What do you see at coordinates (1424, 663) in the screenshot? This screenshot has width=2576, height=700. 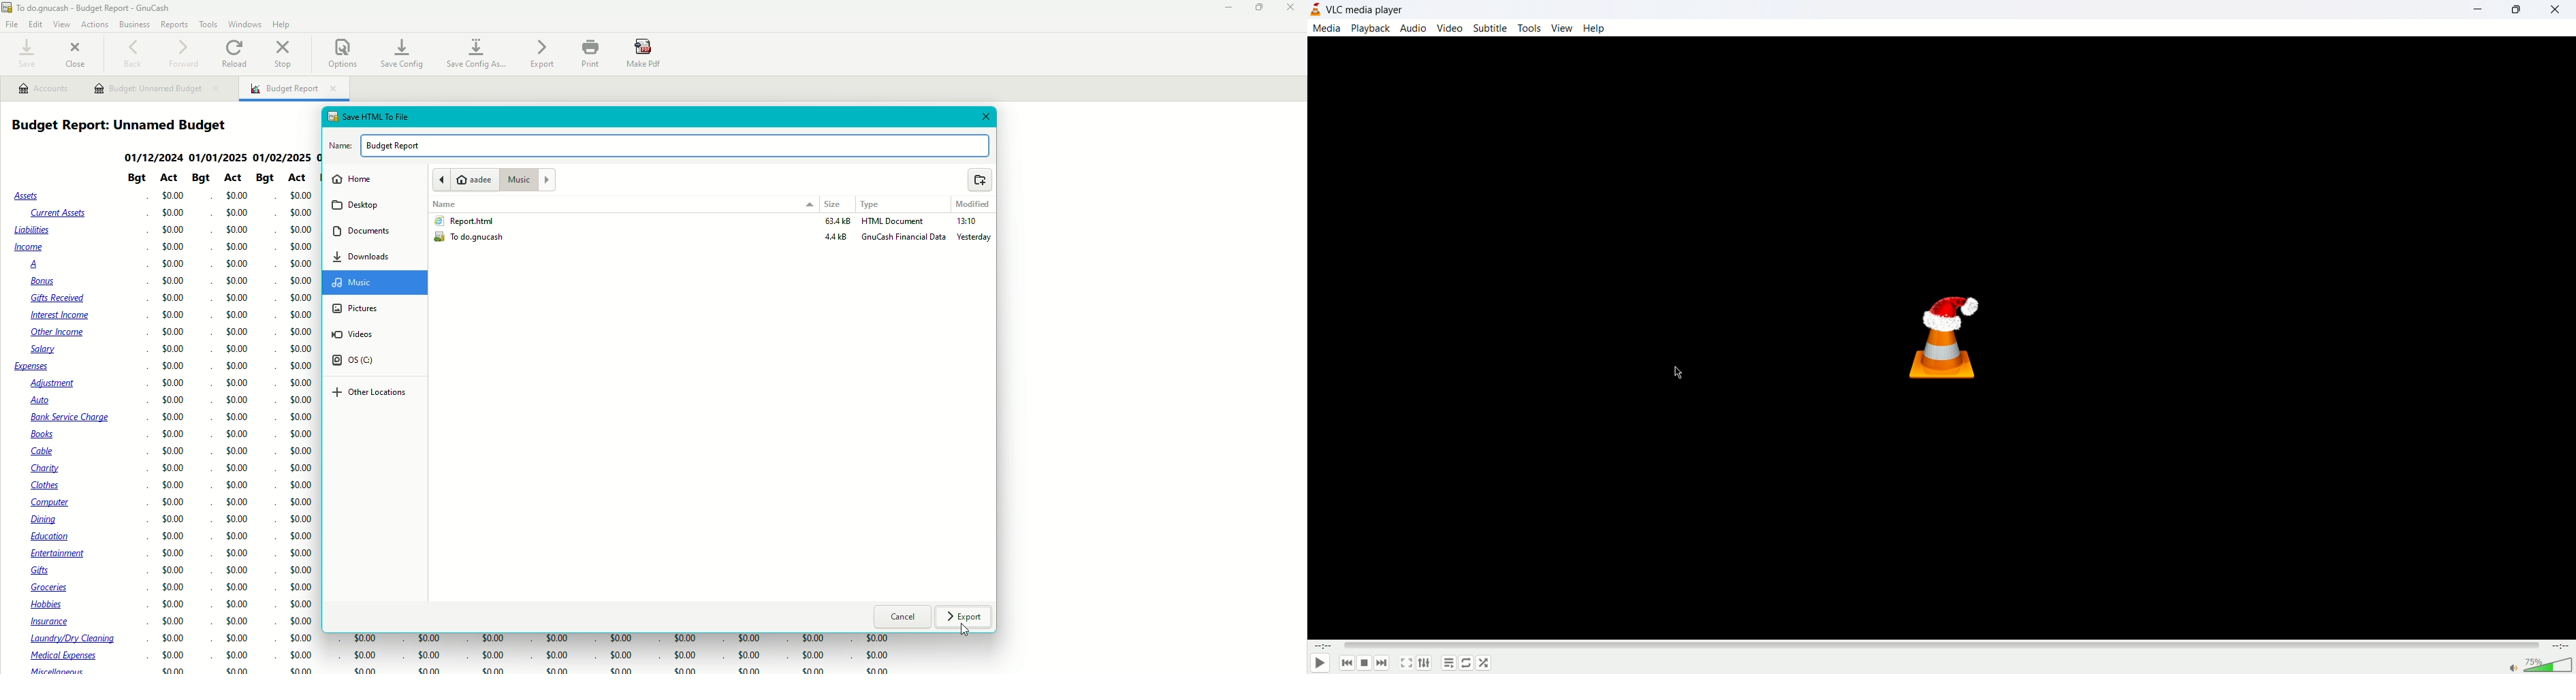 I see `extended settings` at bounding box center [1424, 663].